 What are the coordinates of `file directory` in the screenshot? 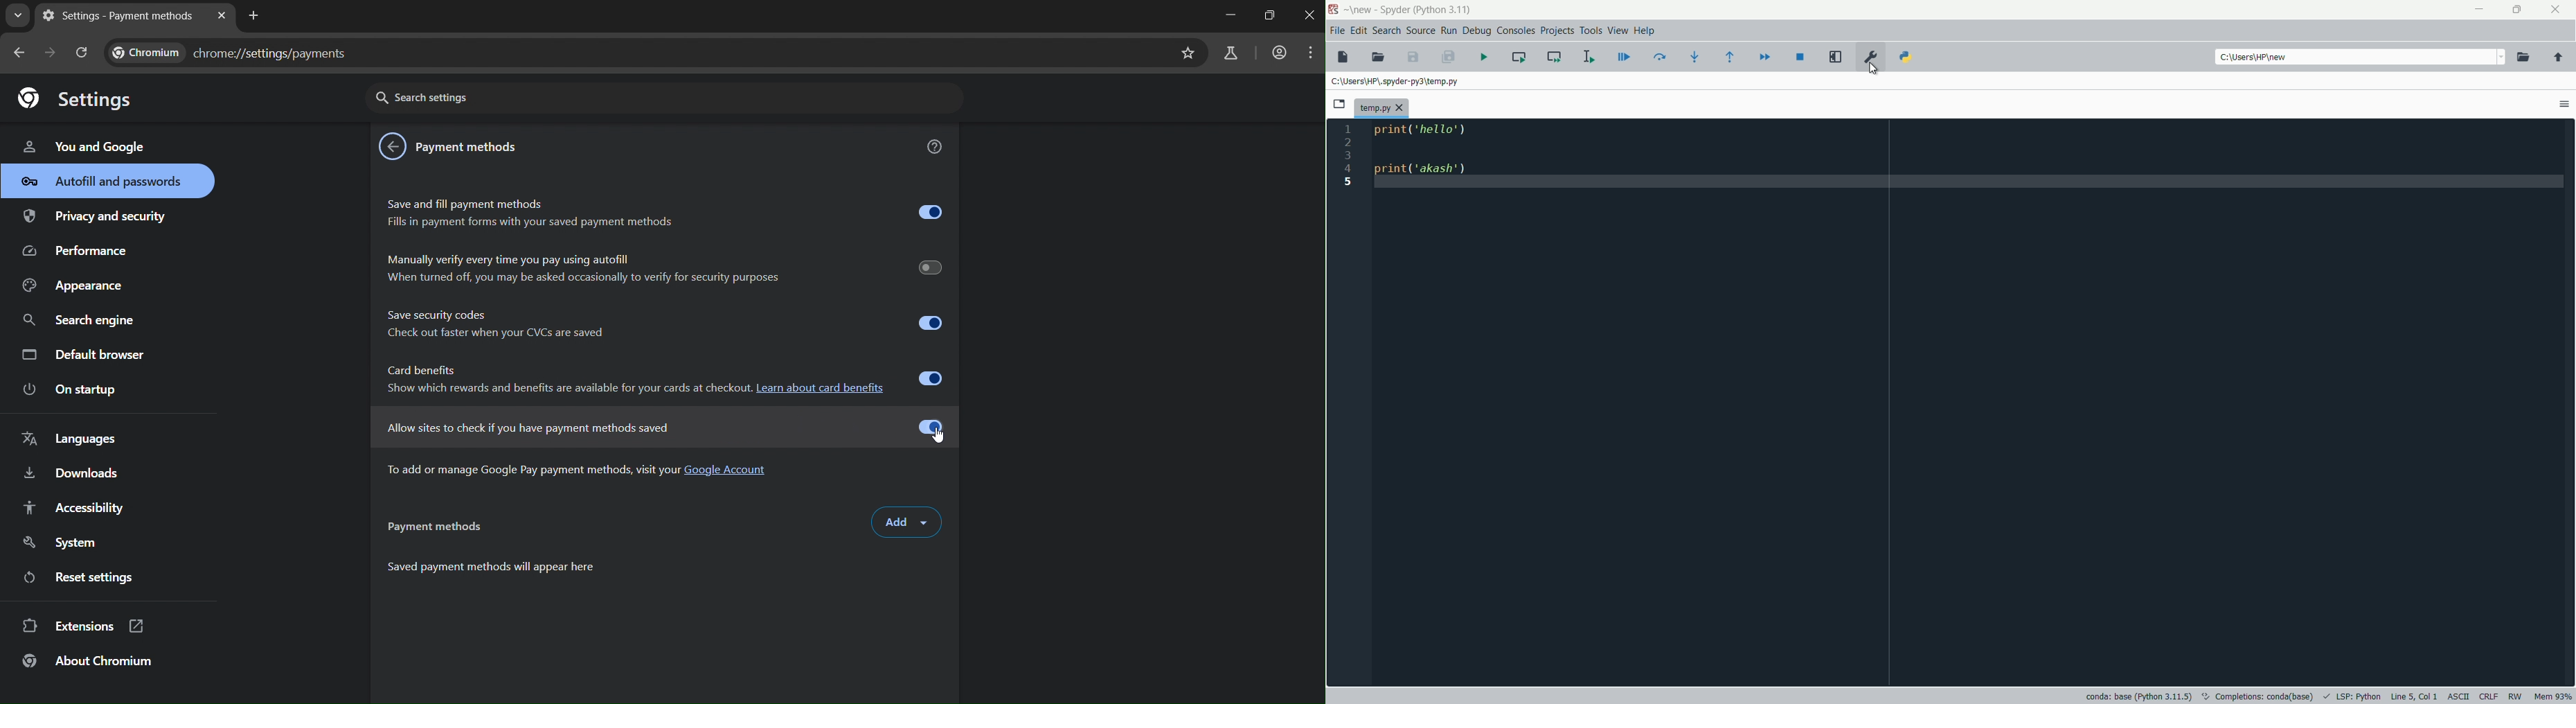 It's located at (1397, 80).